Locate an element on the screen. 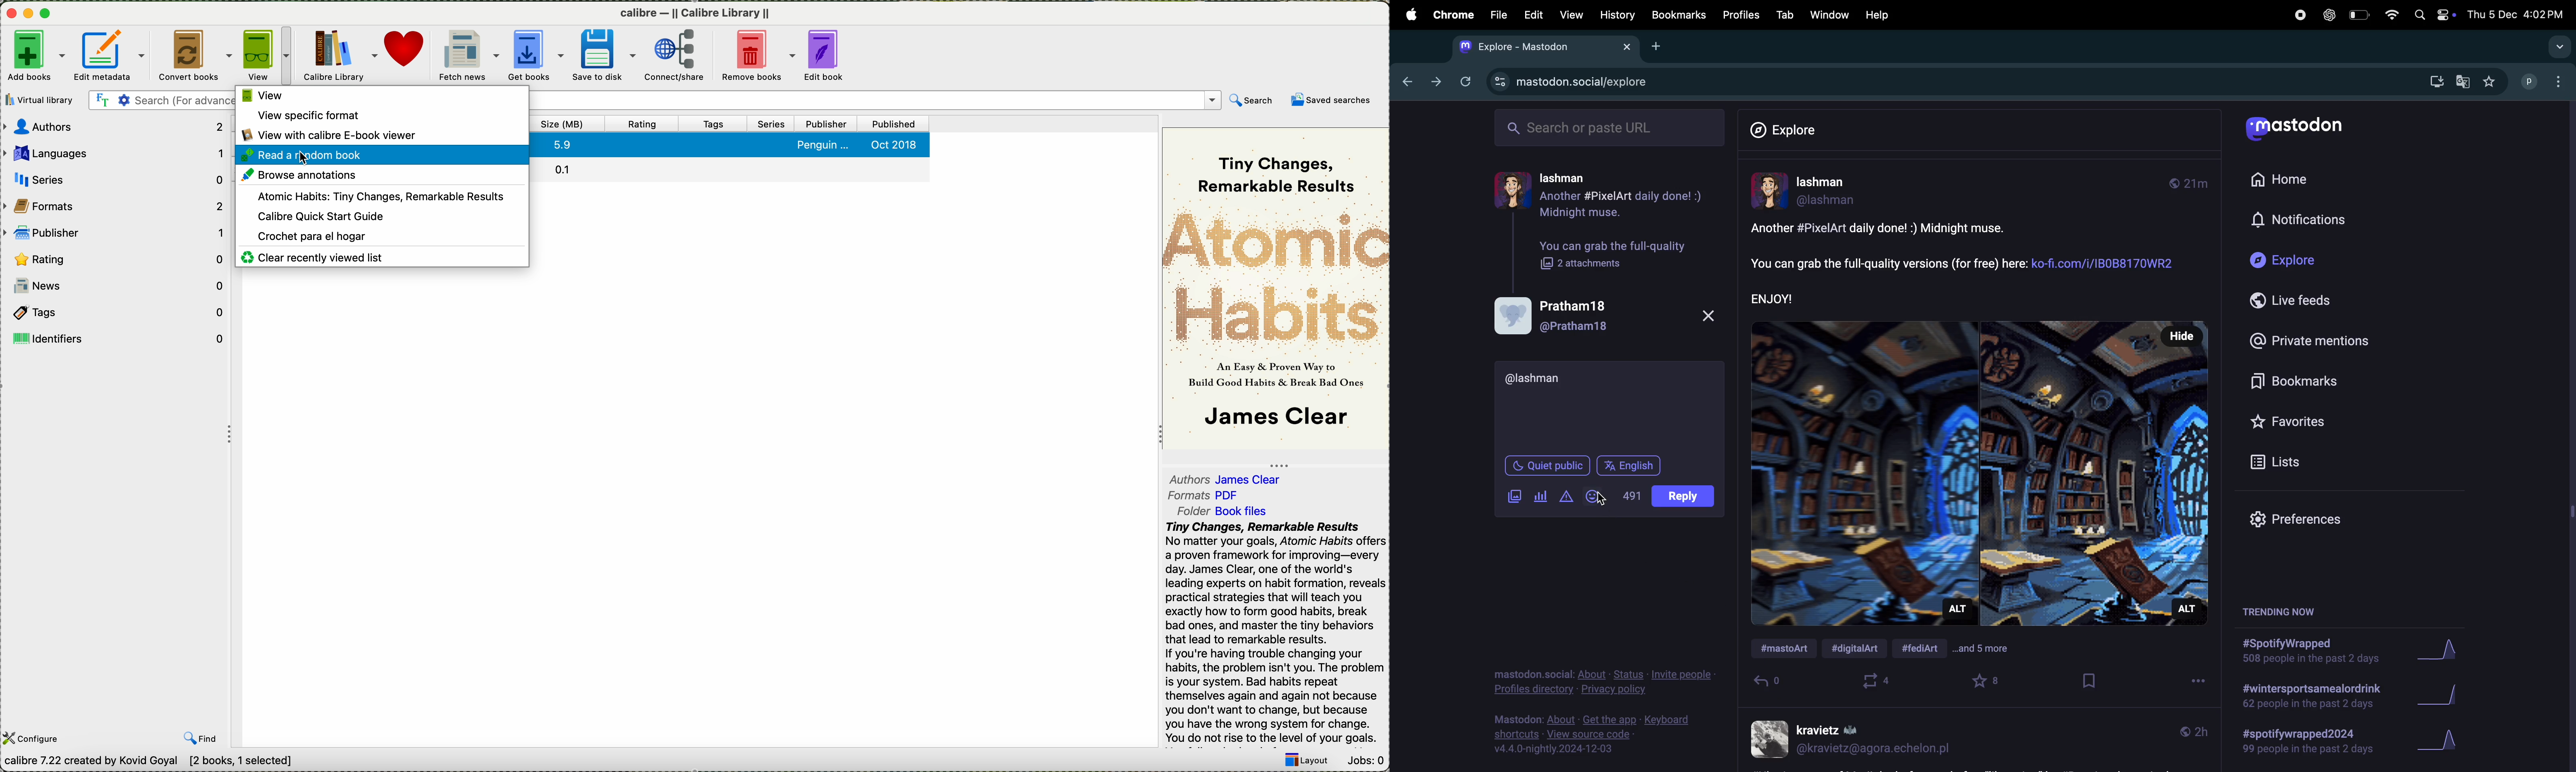 This screenshot has width=2576, height=784. Jobs: 0 is located at coordinates (1363, 759).